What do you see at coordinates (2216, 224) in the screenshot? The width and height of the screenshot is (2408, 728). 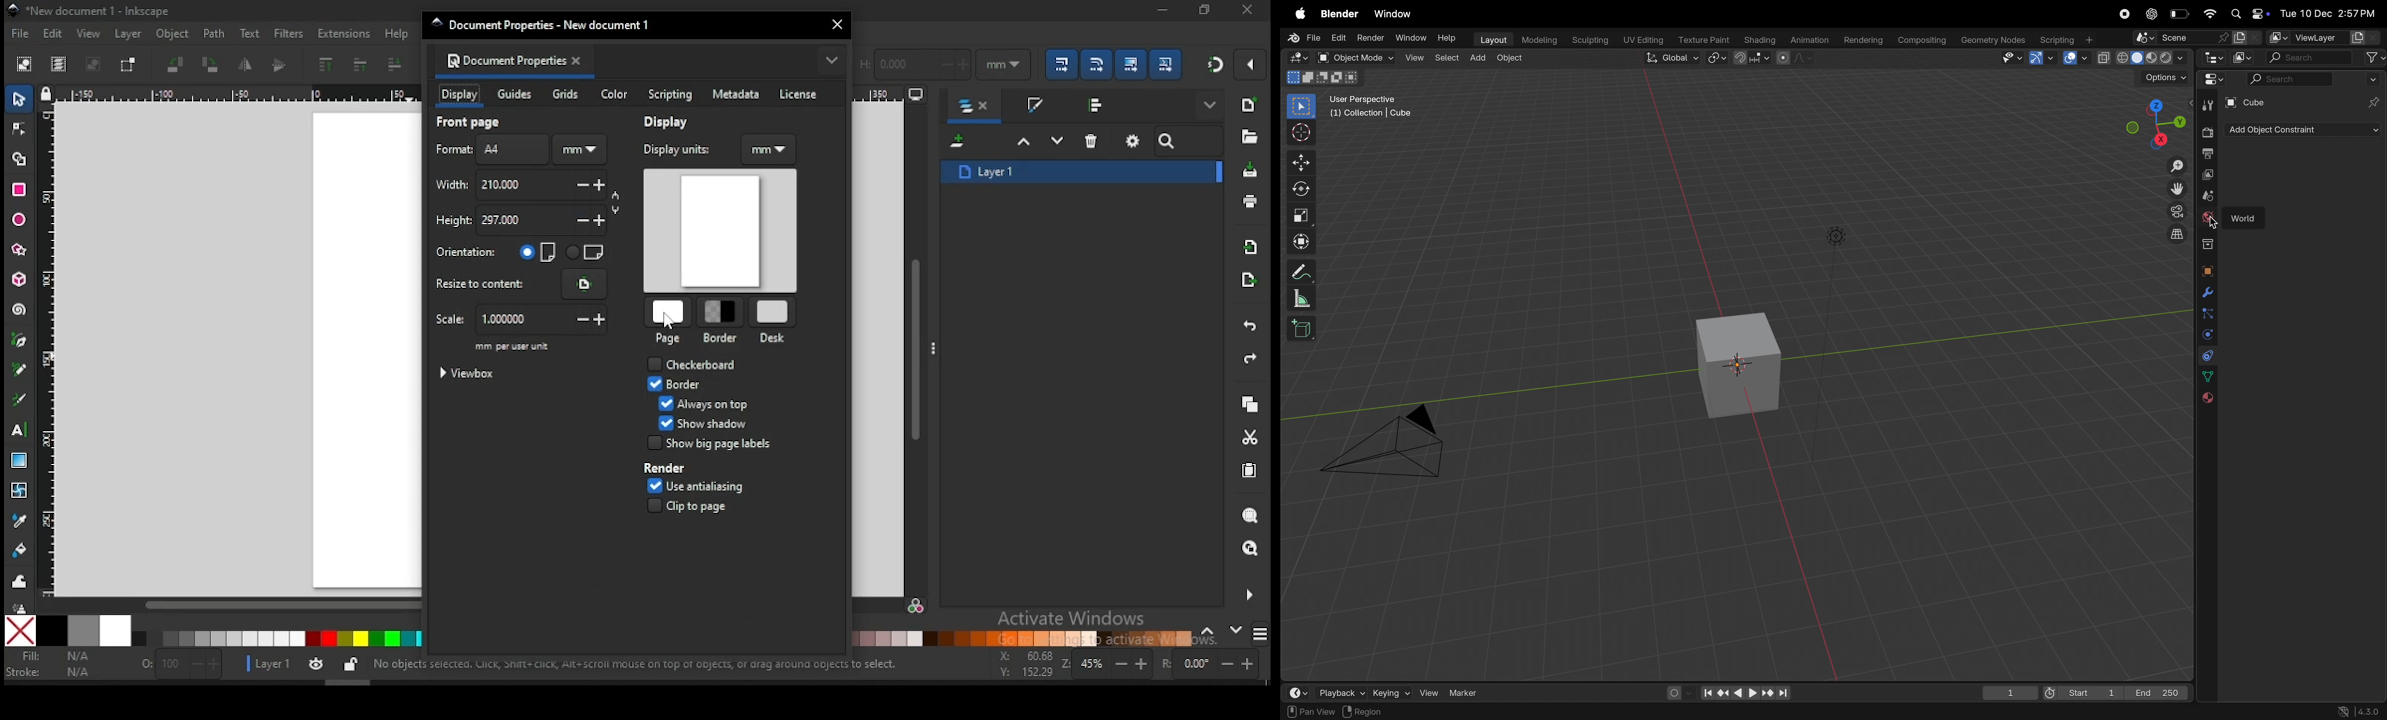 I see `cursor` at bounding box center [2216, 224].